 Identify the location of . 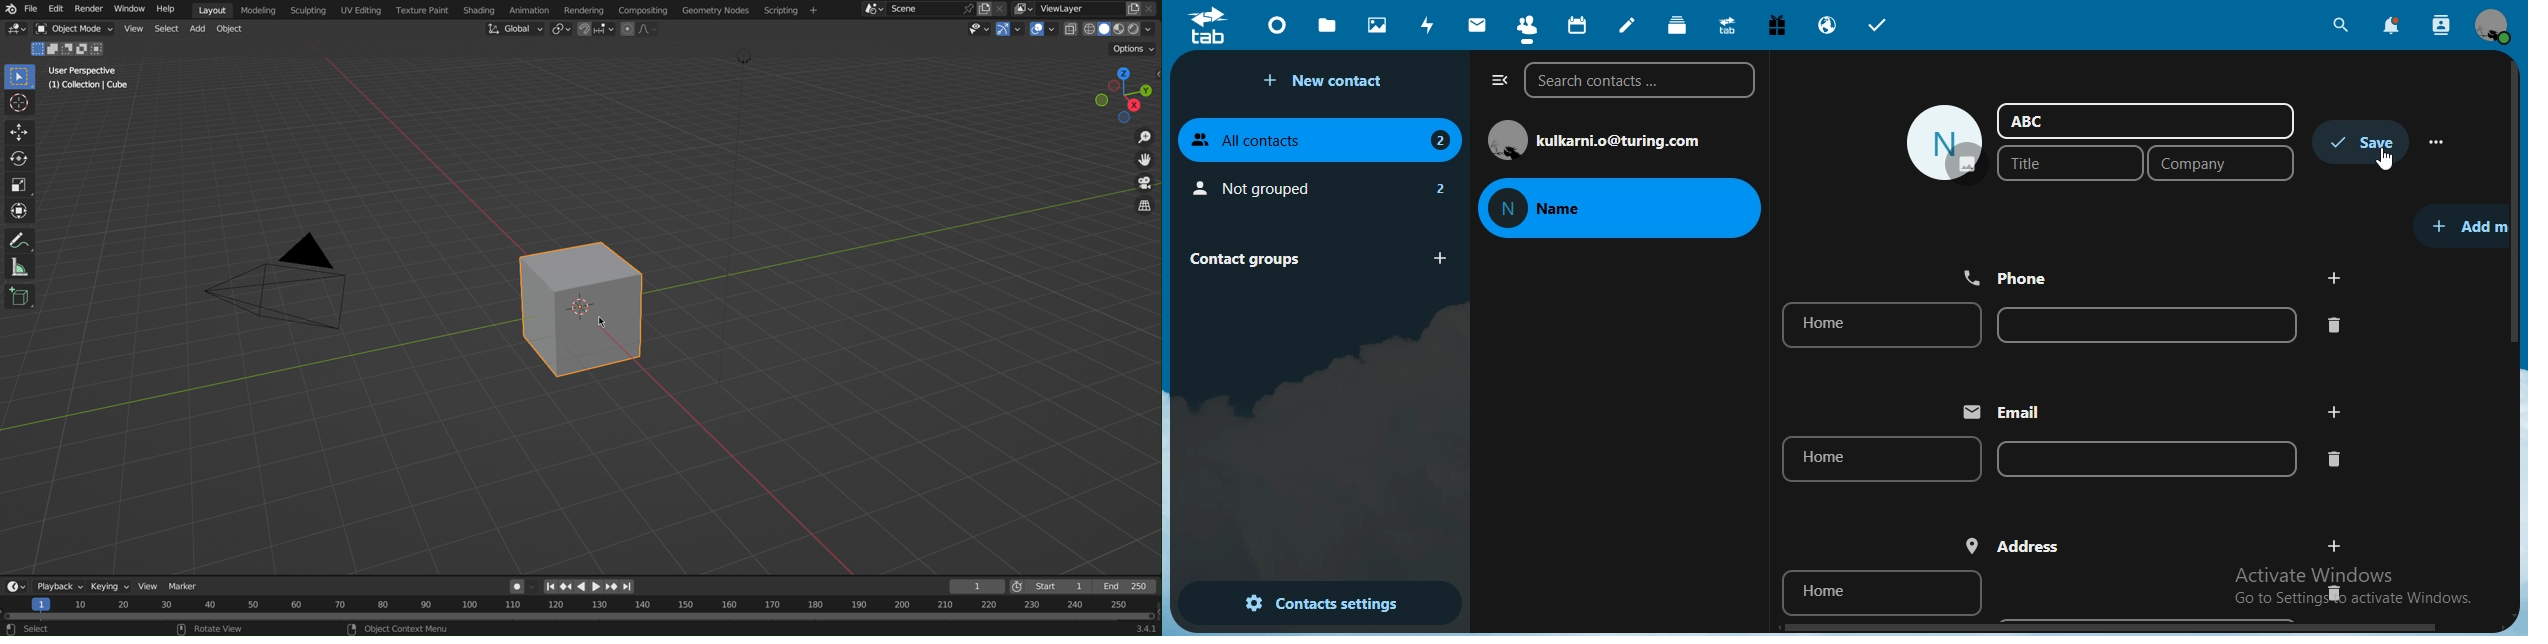
(2150, 323).